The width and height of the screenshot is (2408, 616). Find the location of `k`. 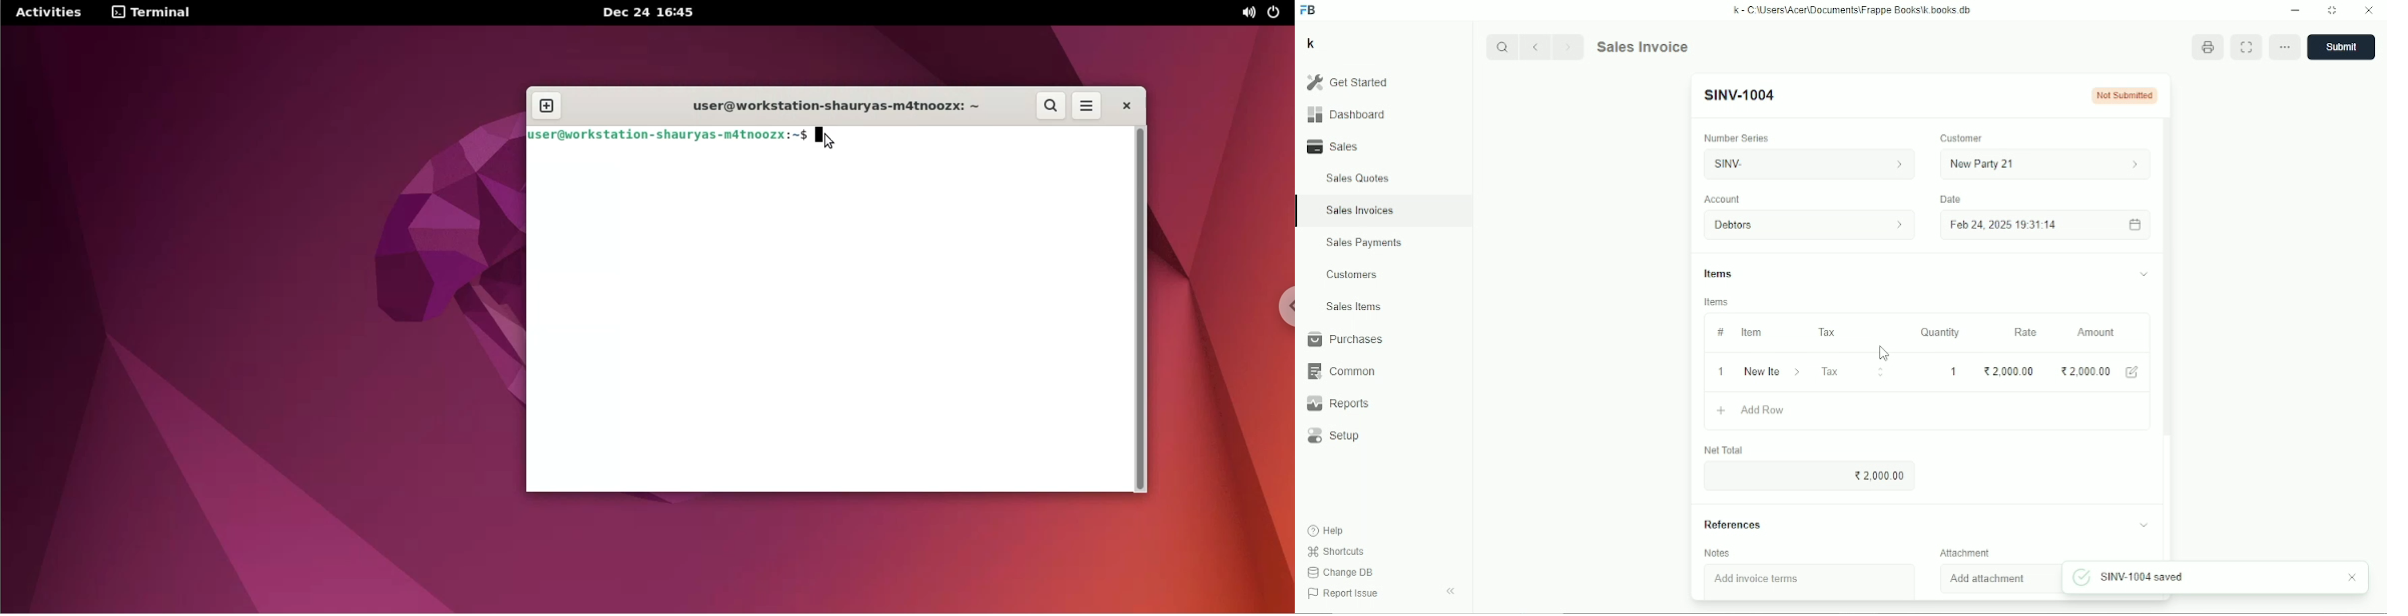

k is located at coordinates (1310, 43).